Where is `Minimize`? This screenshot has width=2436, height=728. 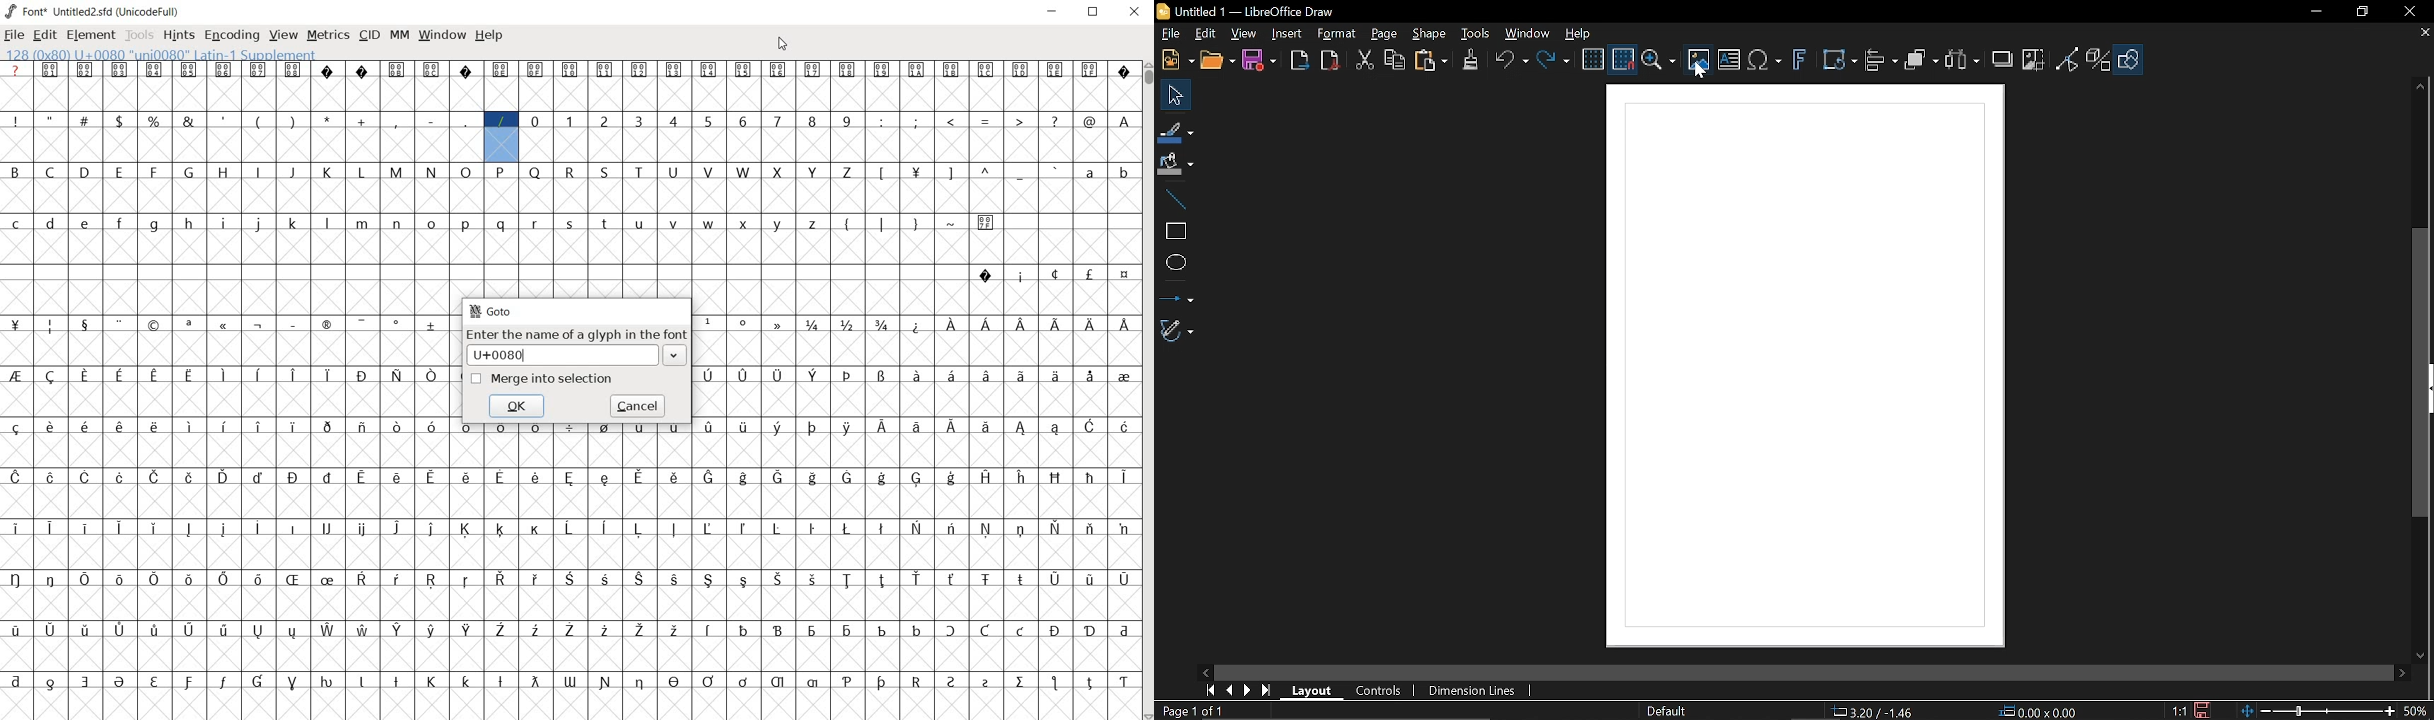
Minimize is located at coordinates (2315, 15).